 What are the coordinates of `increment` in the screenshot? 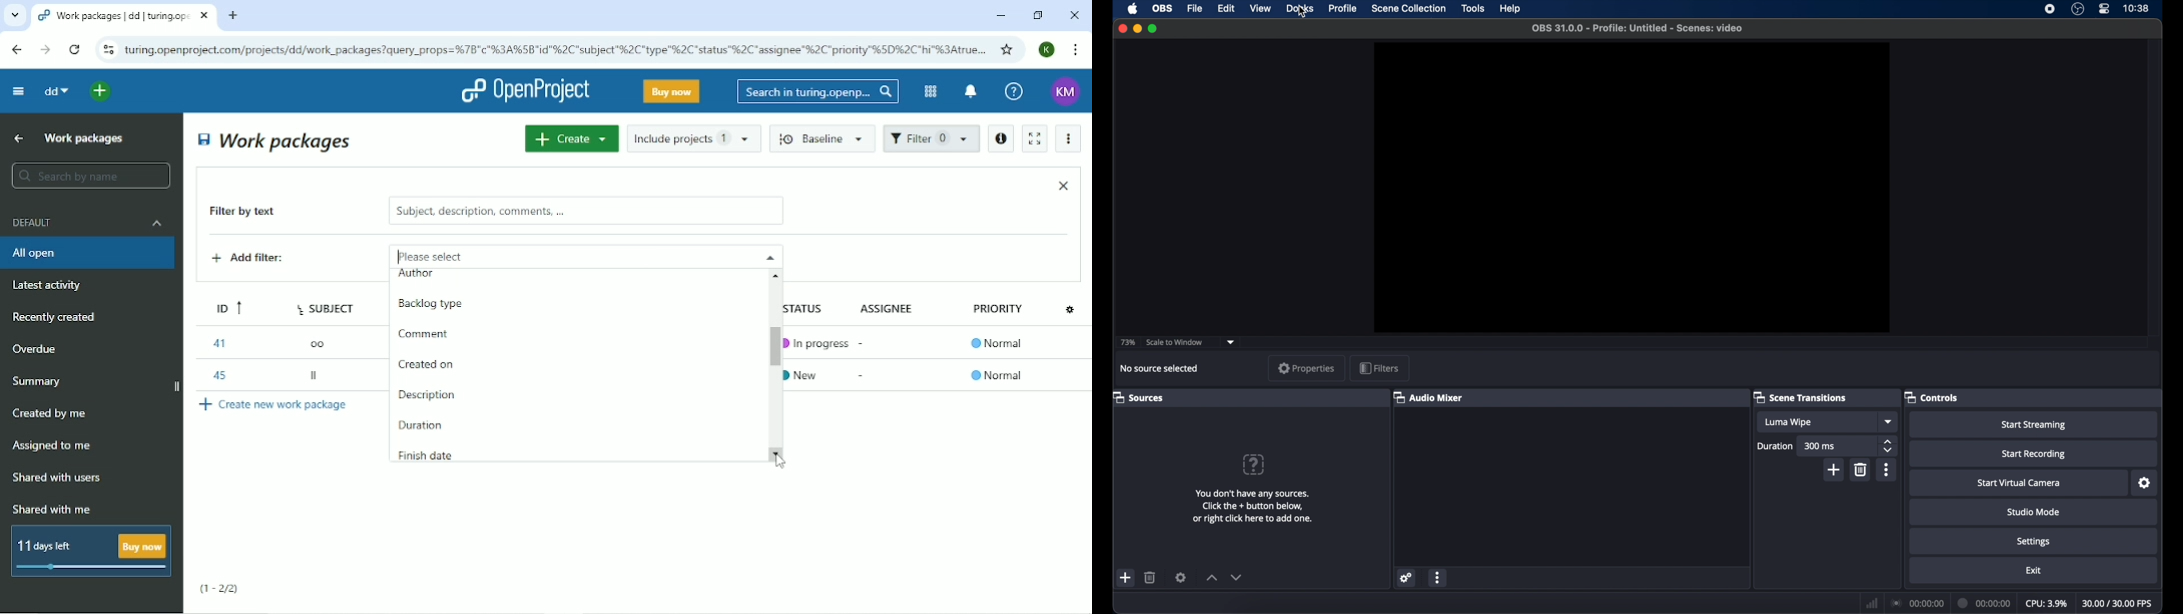 It's located at (1211, 577).